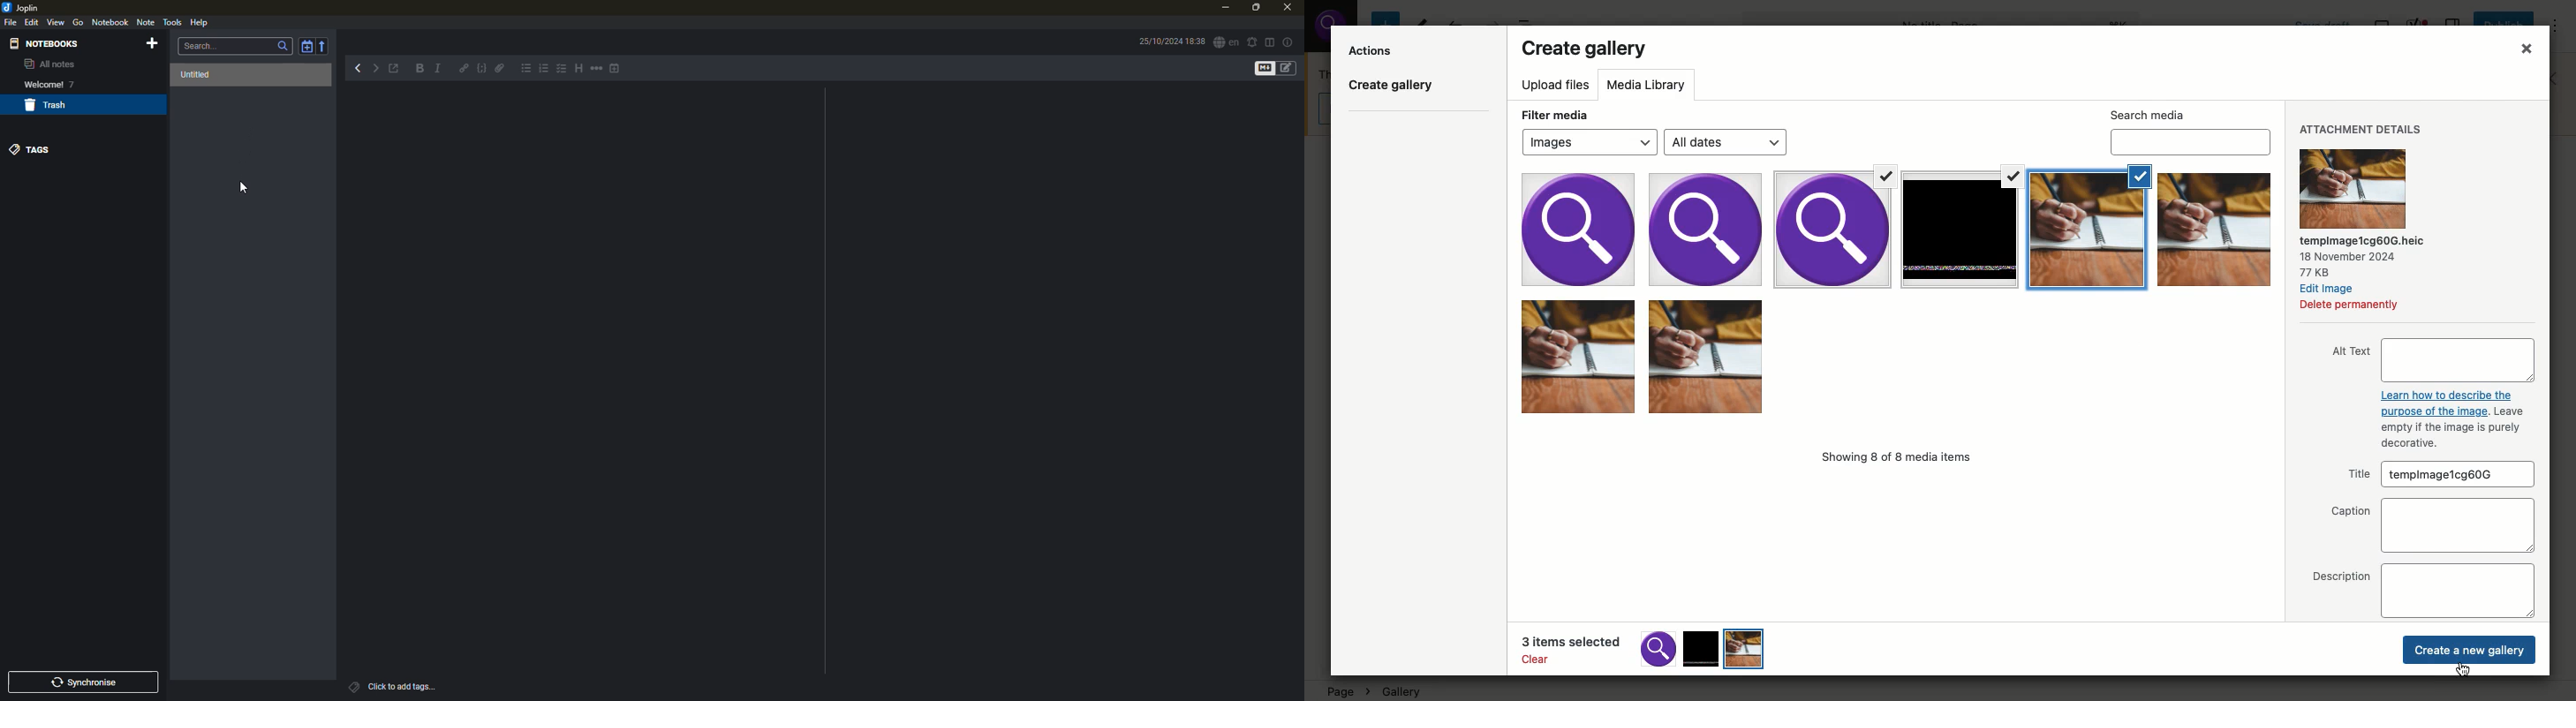 Image resolution: width=2576 pixels, height=728 pixels. Describe the element at coordinates (56, 22) in the screenshot. I see `view` at that location.